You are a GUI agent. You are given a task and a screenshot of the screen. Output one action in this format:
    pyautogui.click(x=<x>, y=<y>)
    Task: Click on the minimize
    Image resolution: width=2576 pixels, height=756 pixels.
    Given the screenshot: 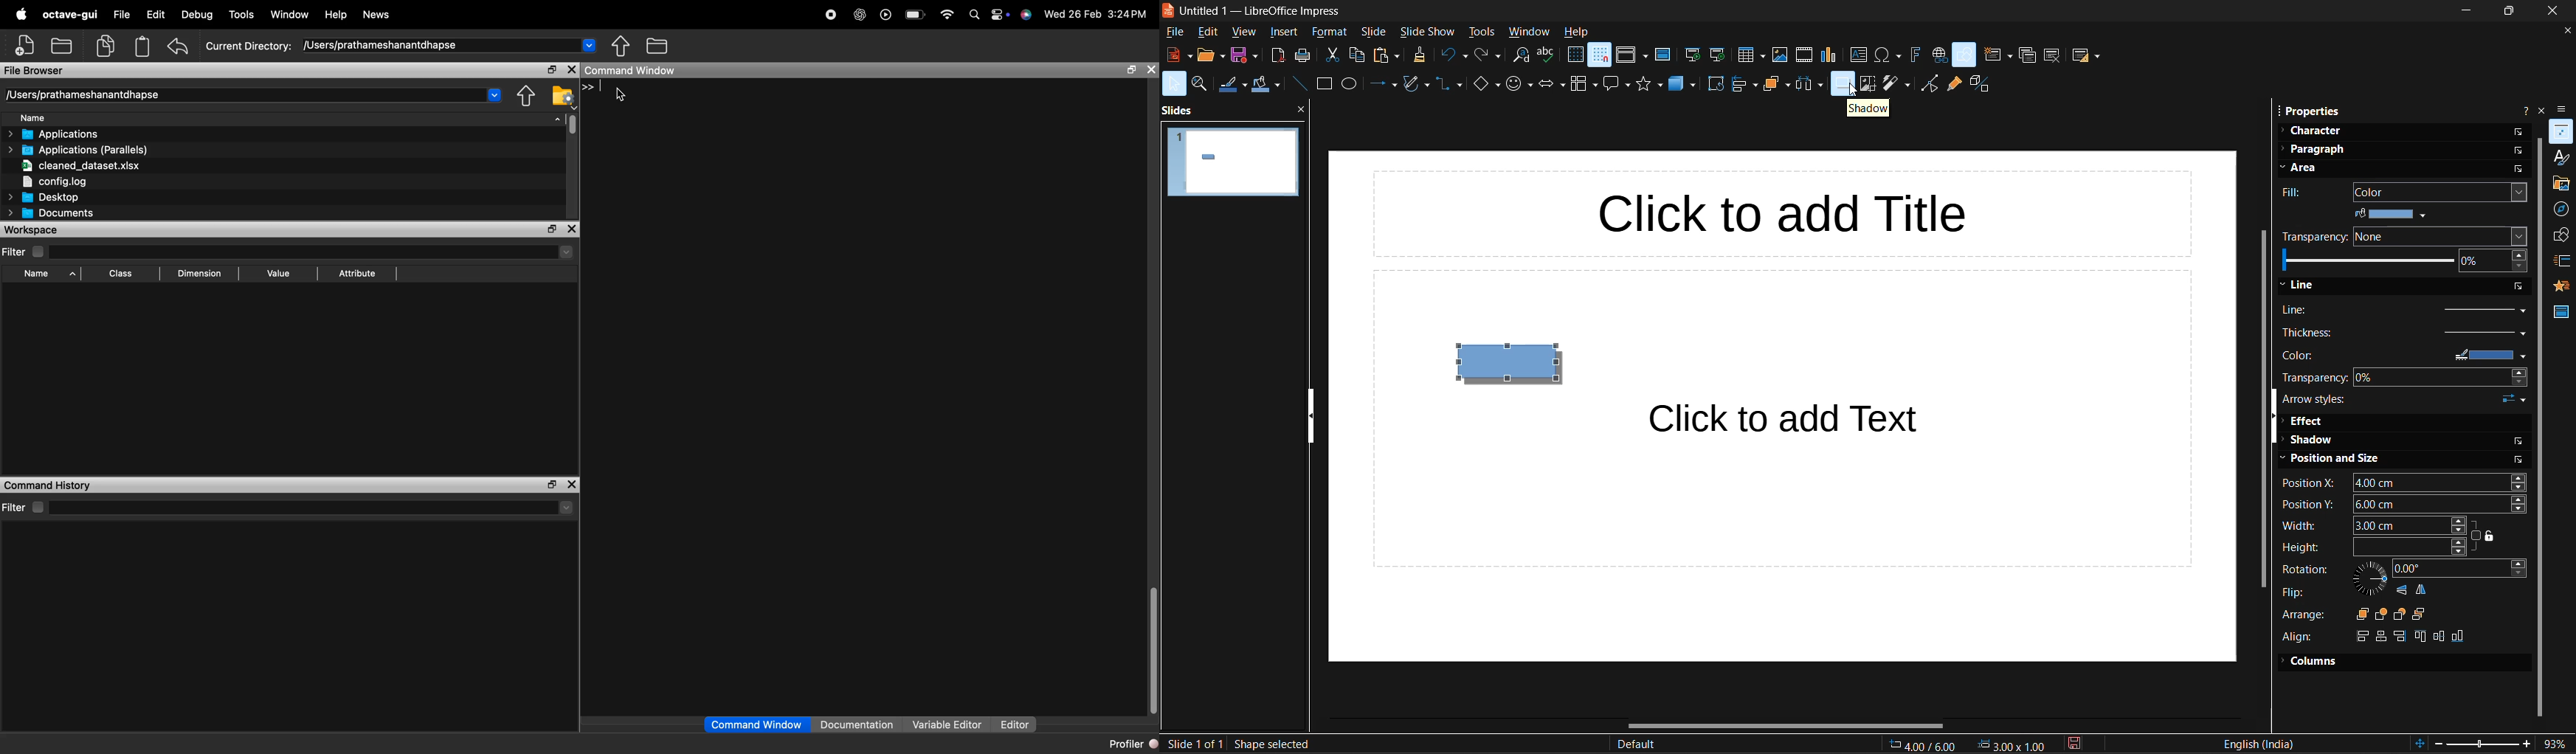 What is the action you would take?
    pyautogui.click(x=2459, y=13)
    